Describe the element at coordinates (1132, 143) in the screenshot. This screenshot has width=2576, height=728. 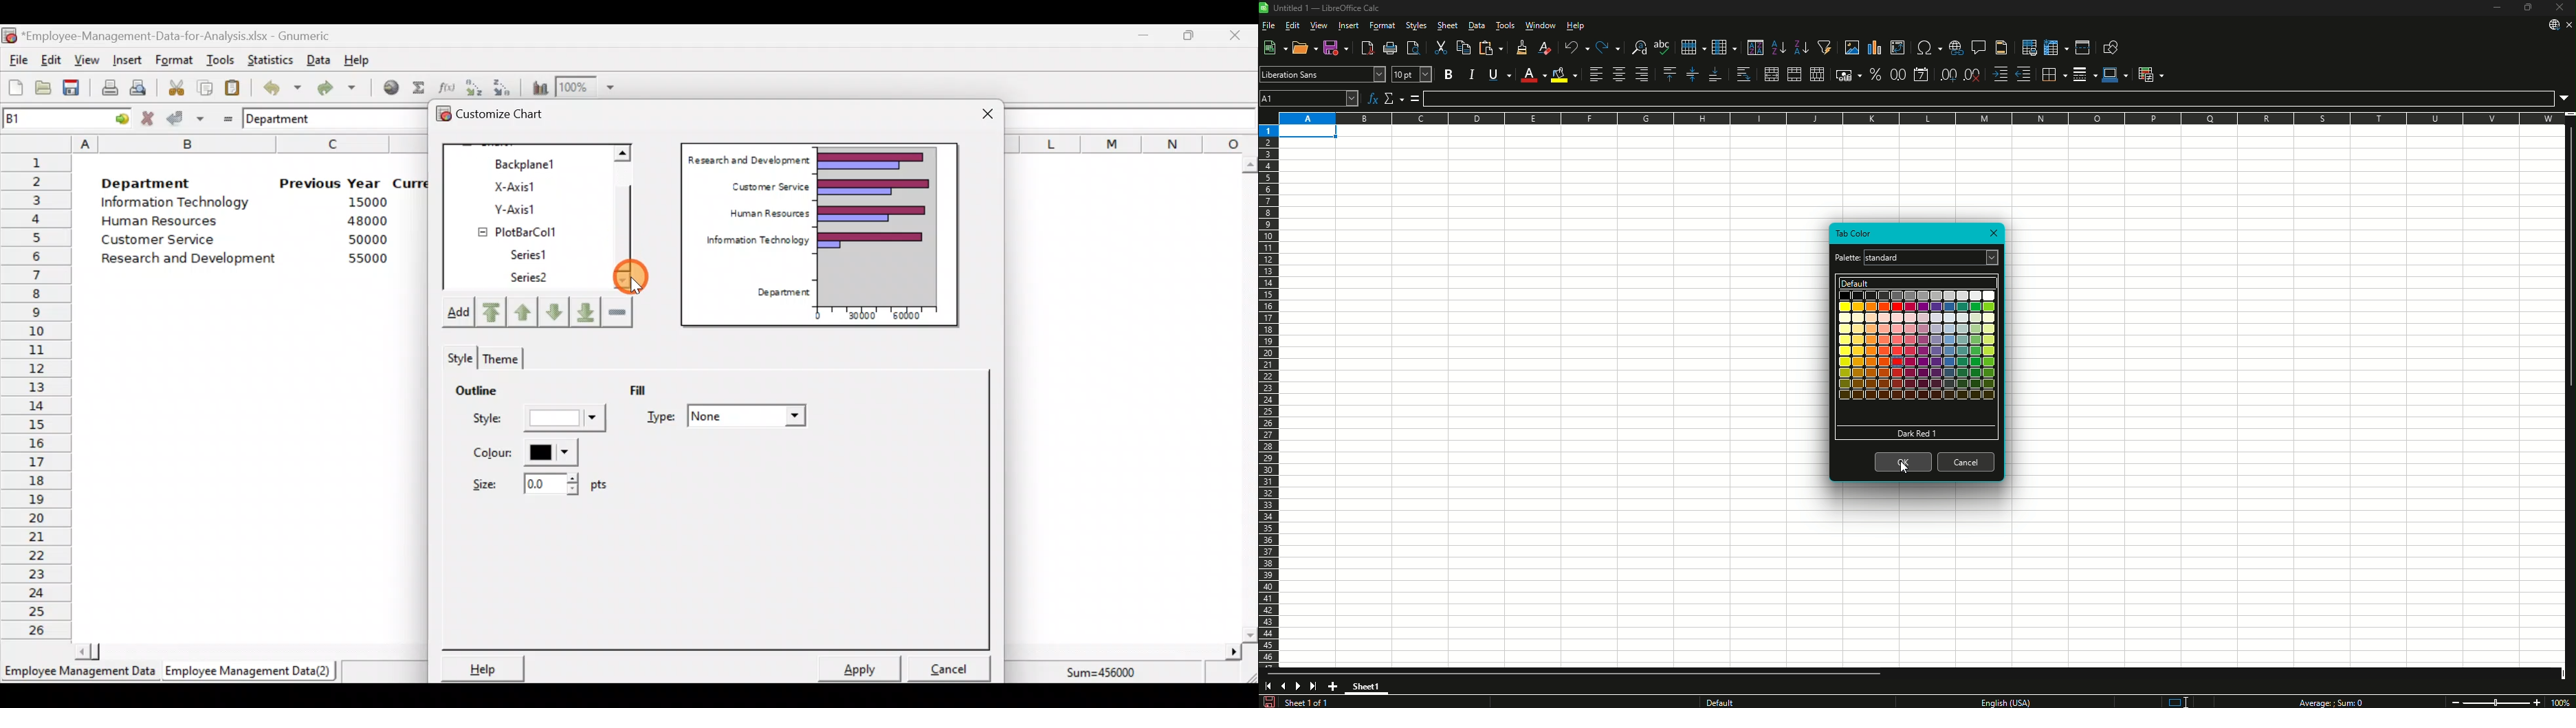
I see `Columns` at that location.